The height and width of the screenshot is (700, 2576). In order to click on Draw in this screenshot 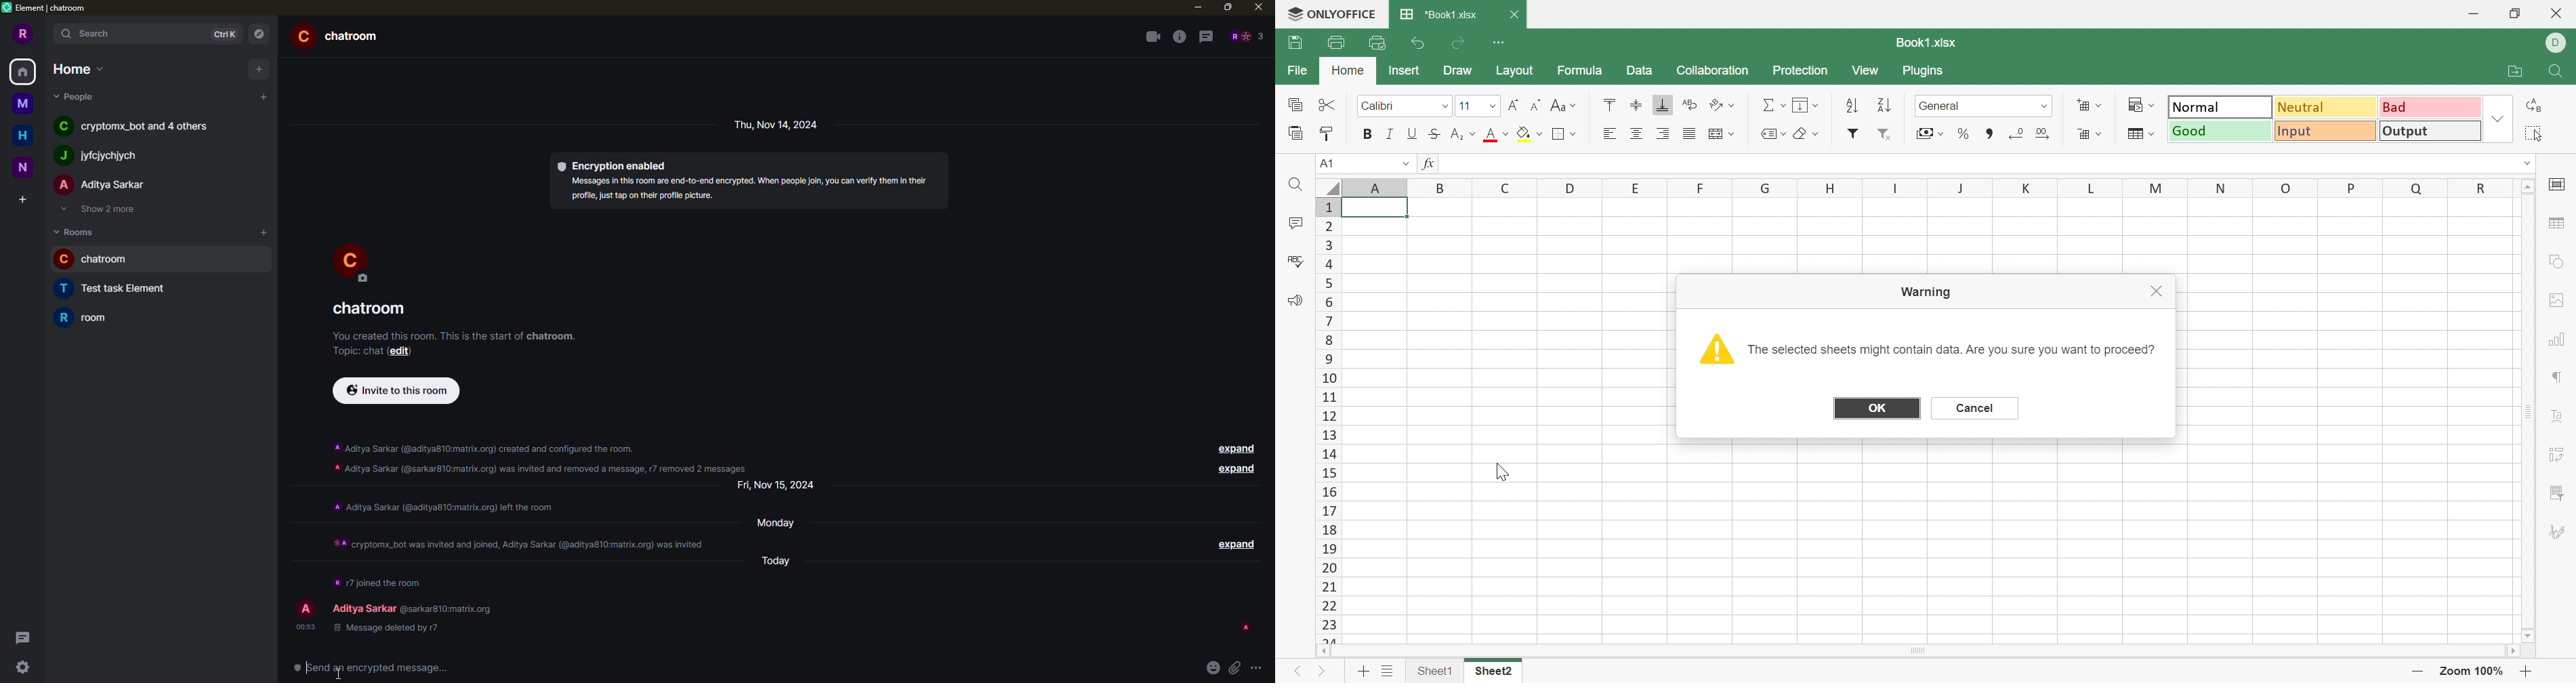, I will do `click(1459, 70)`.